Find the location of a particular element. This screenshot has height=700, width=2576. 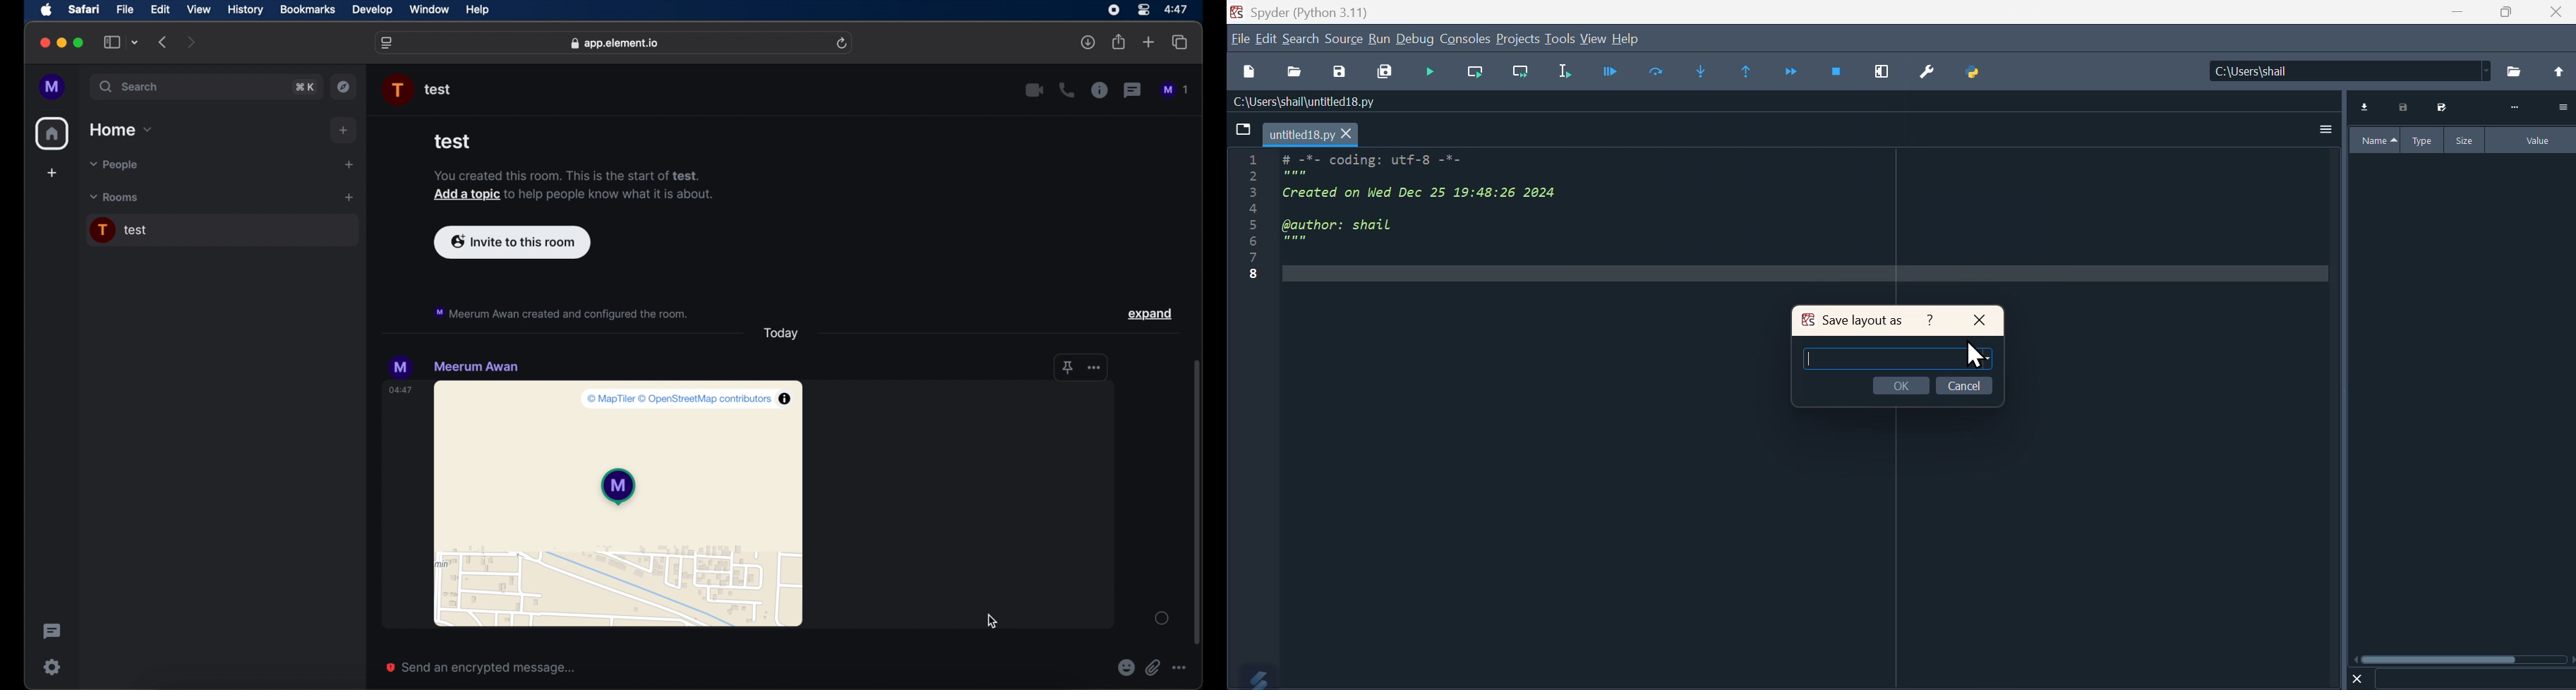

add  room is located at coordinates (349, 197).